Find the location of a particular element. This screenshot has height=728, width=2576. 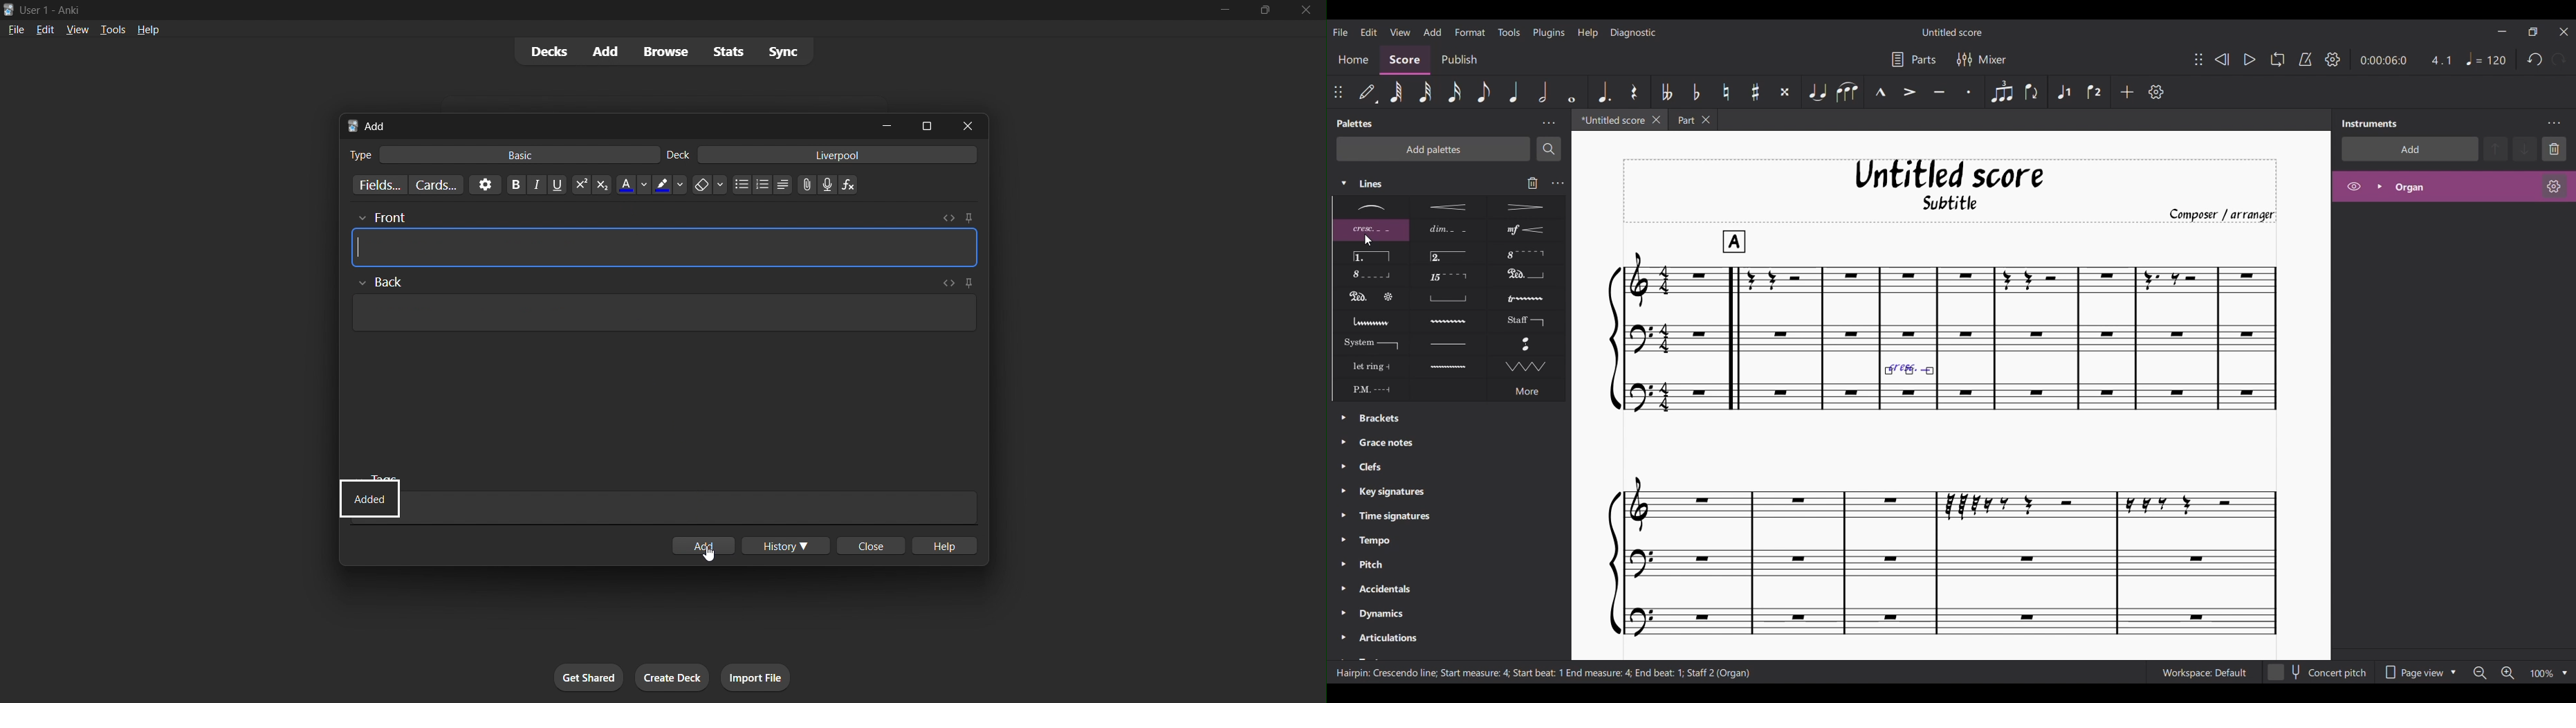

create deck is located at coordinates (672, 677).